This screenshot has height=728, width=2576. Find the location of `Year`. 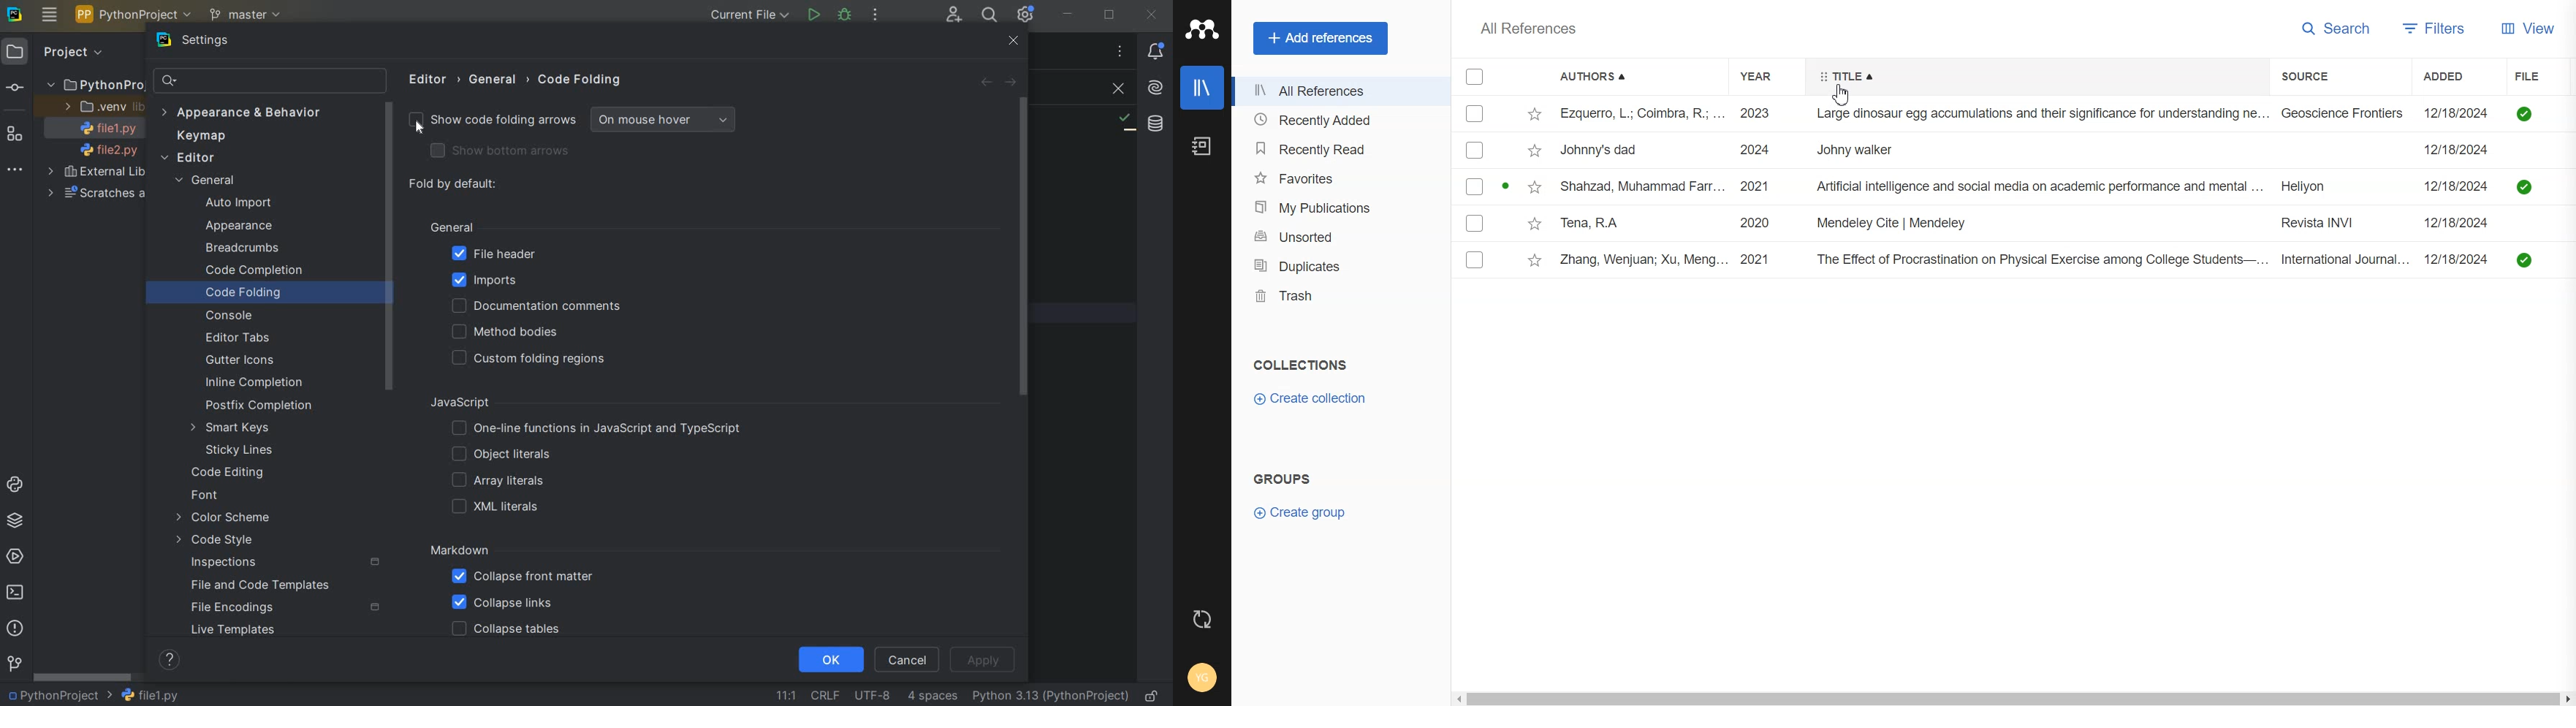

Year is located at coordinates (1766, 76).